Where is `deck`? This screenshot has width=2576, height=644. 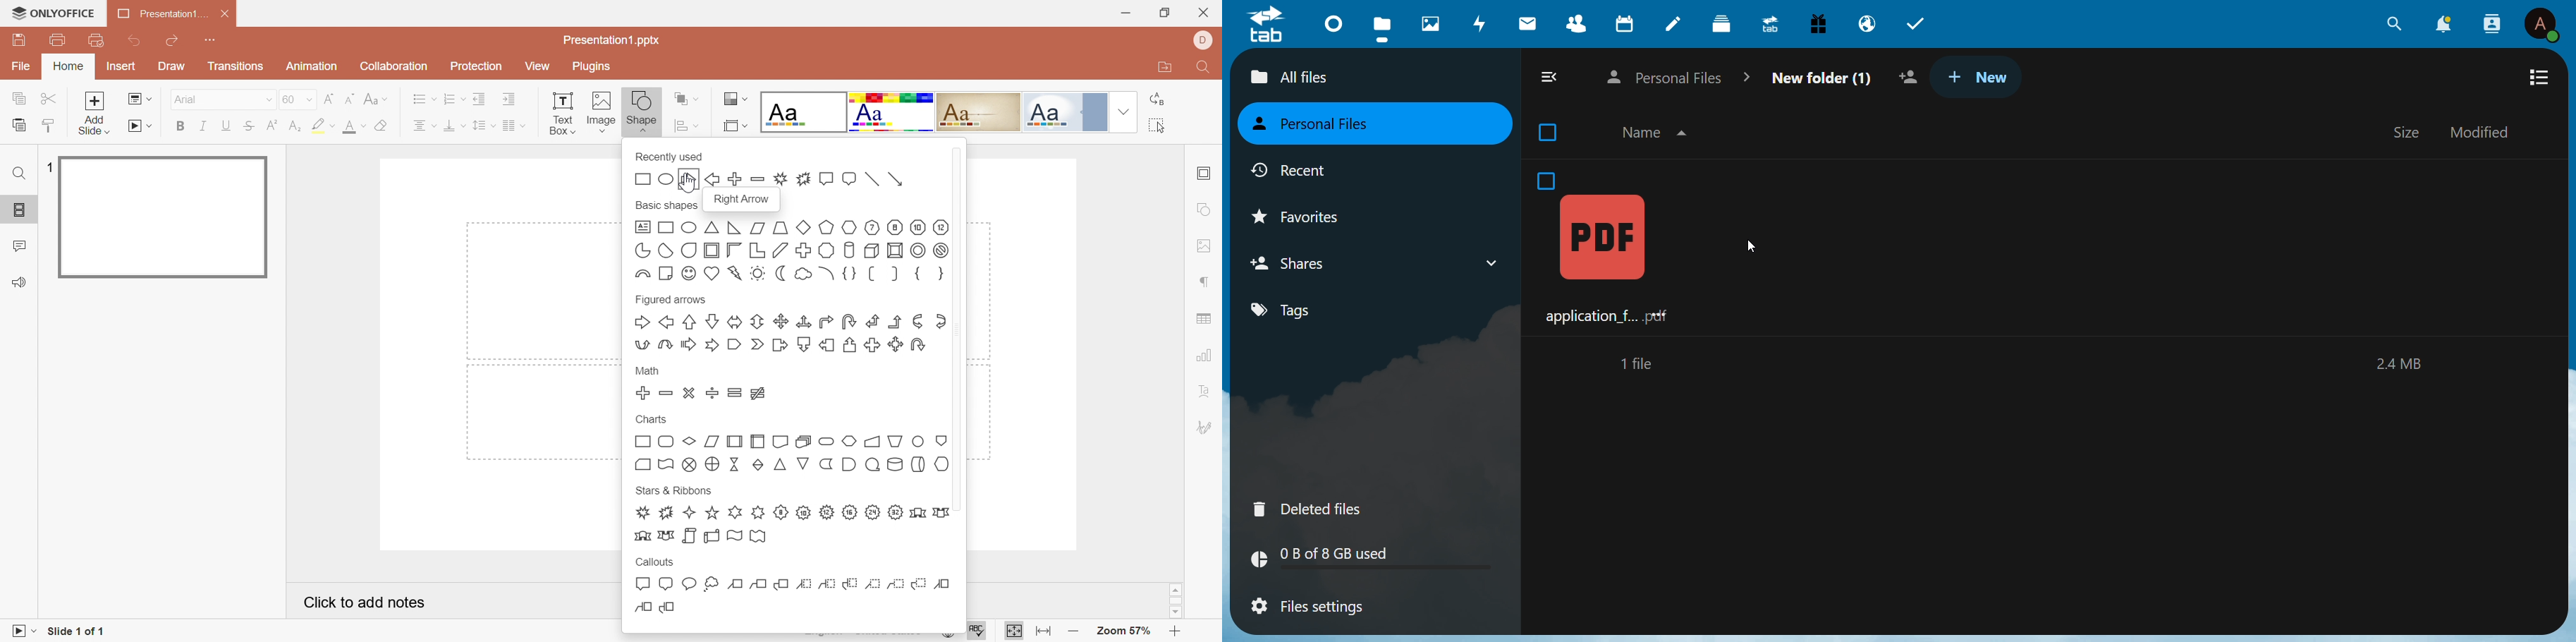
deck is located at coordinates (1724, 24).